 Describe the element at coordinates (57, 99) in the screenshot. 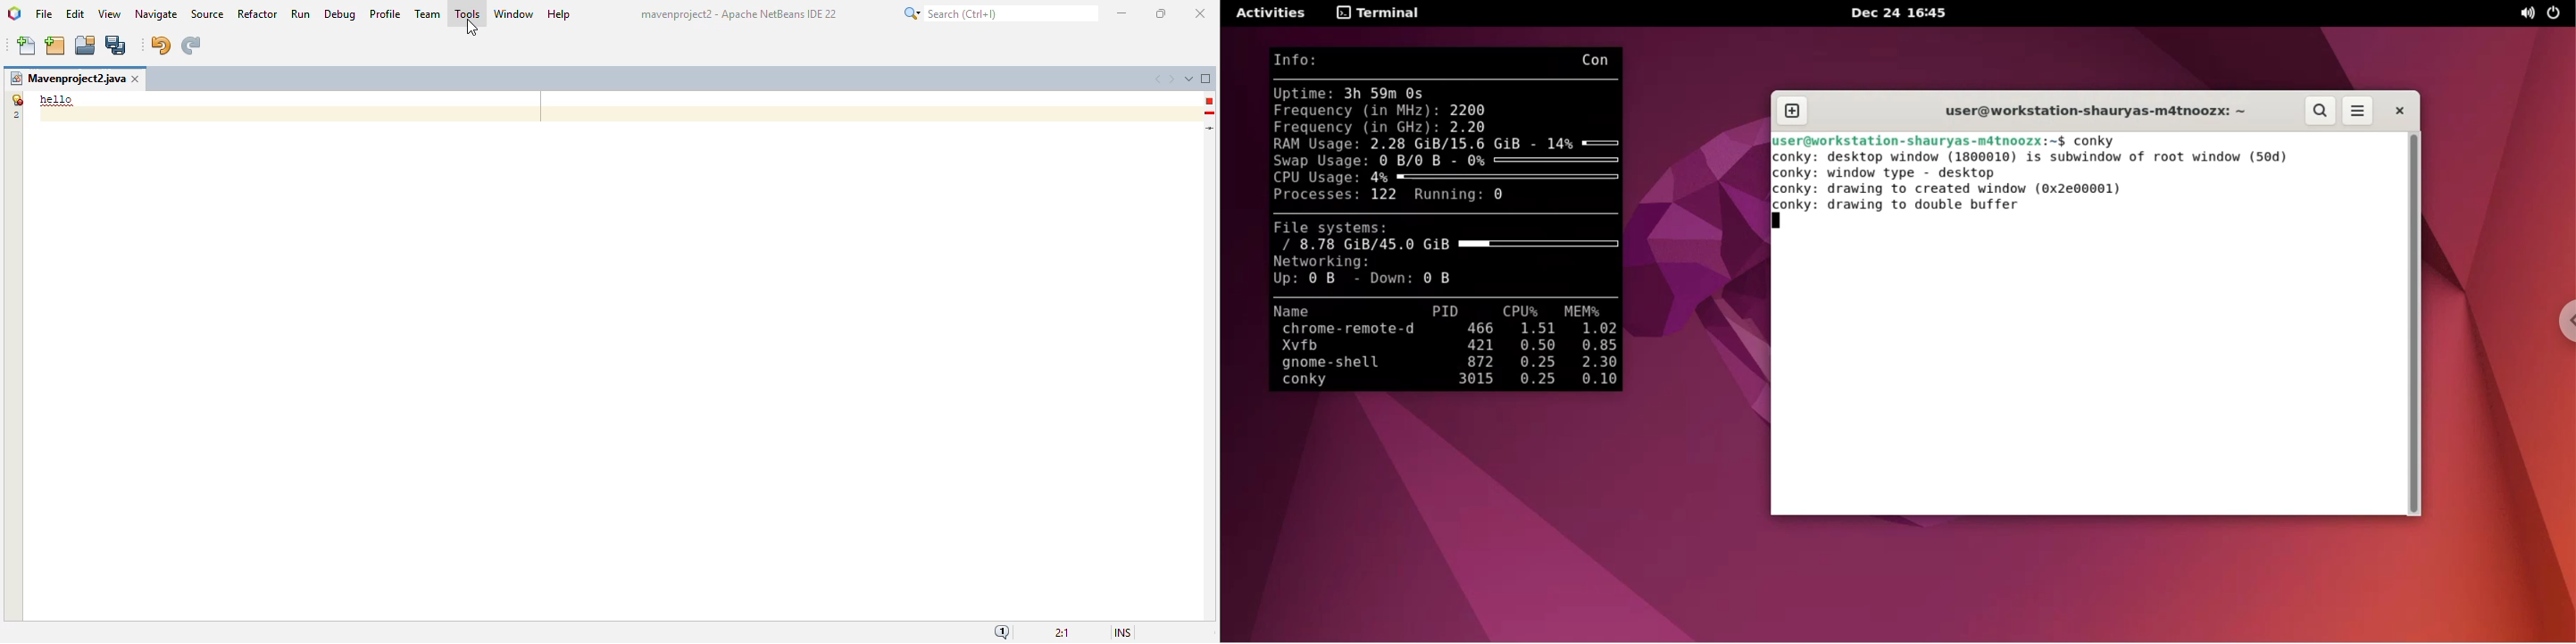

I see `demo text` at that location.